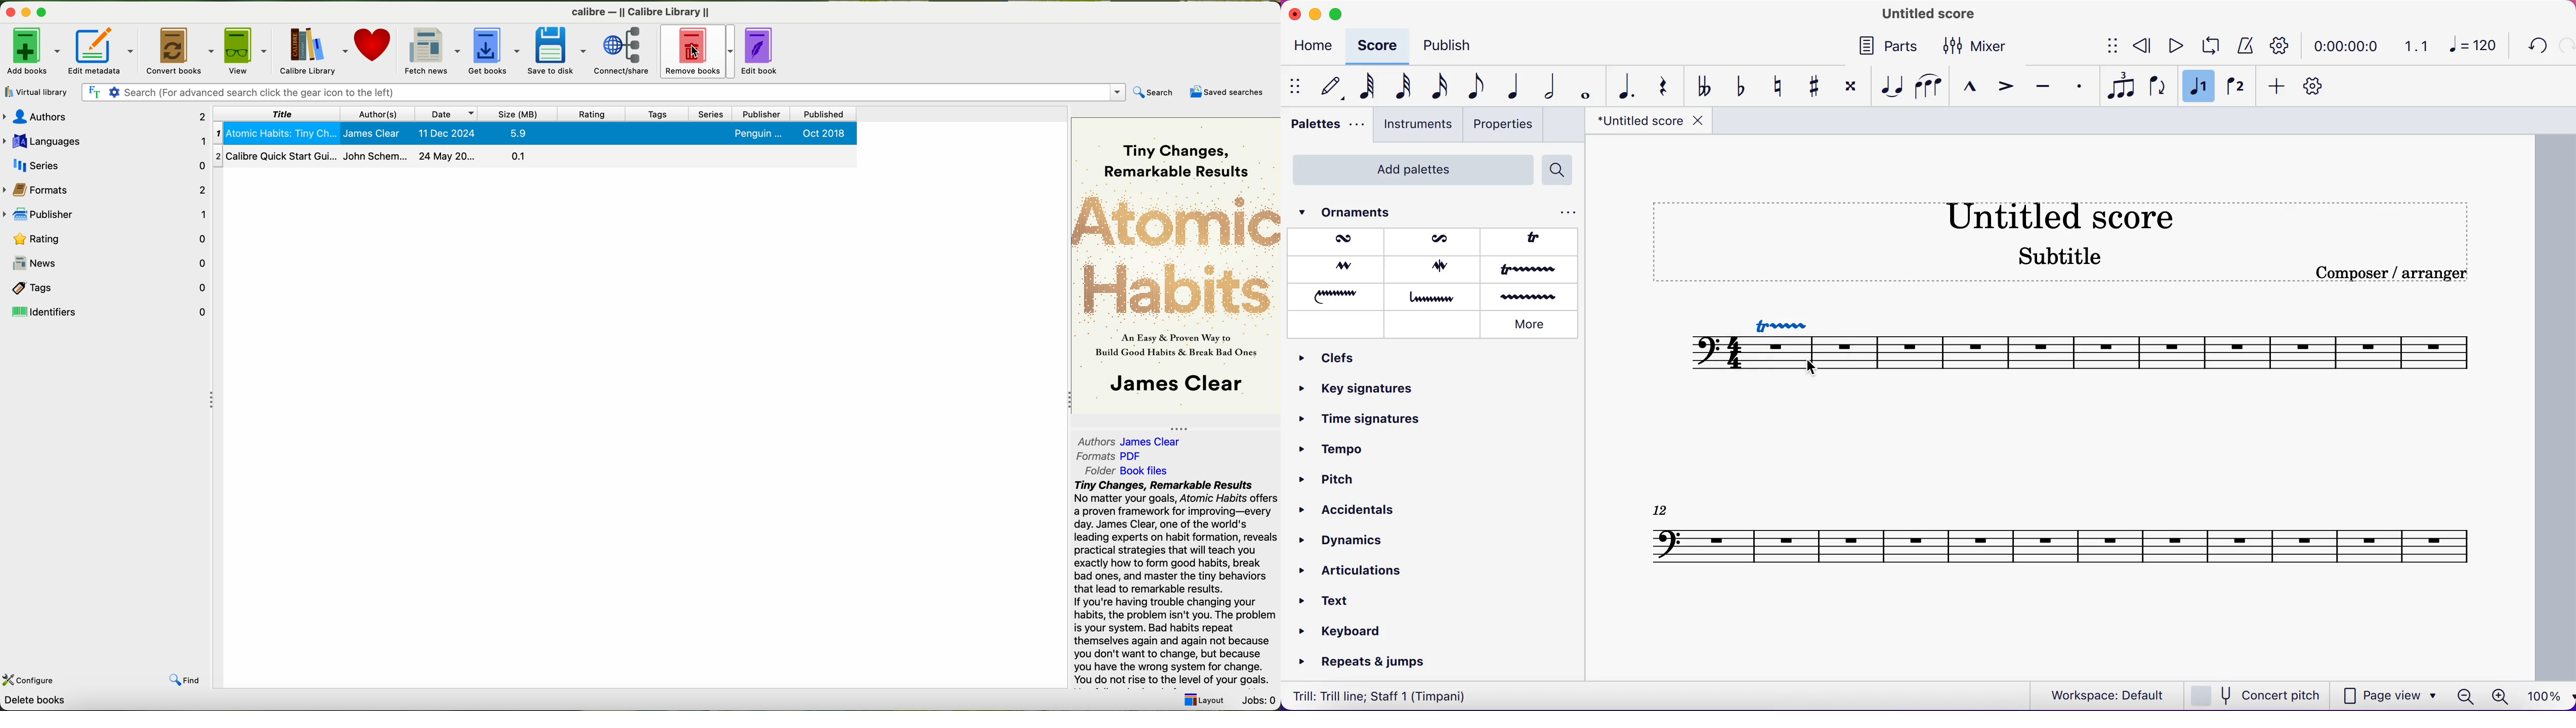  What do you see at coordinates (1336, 598) in the screenshot?
I see `text` at bounding box center [1336, 598].